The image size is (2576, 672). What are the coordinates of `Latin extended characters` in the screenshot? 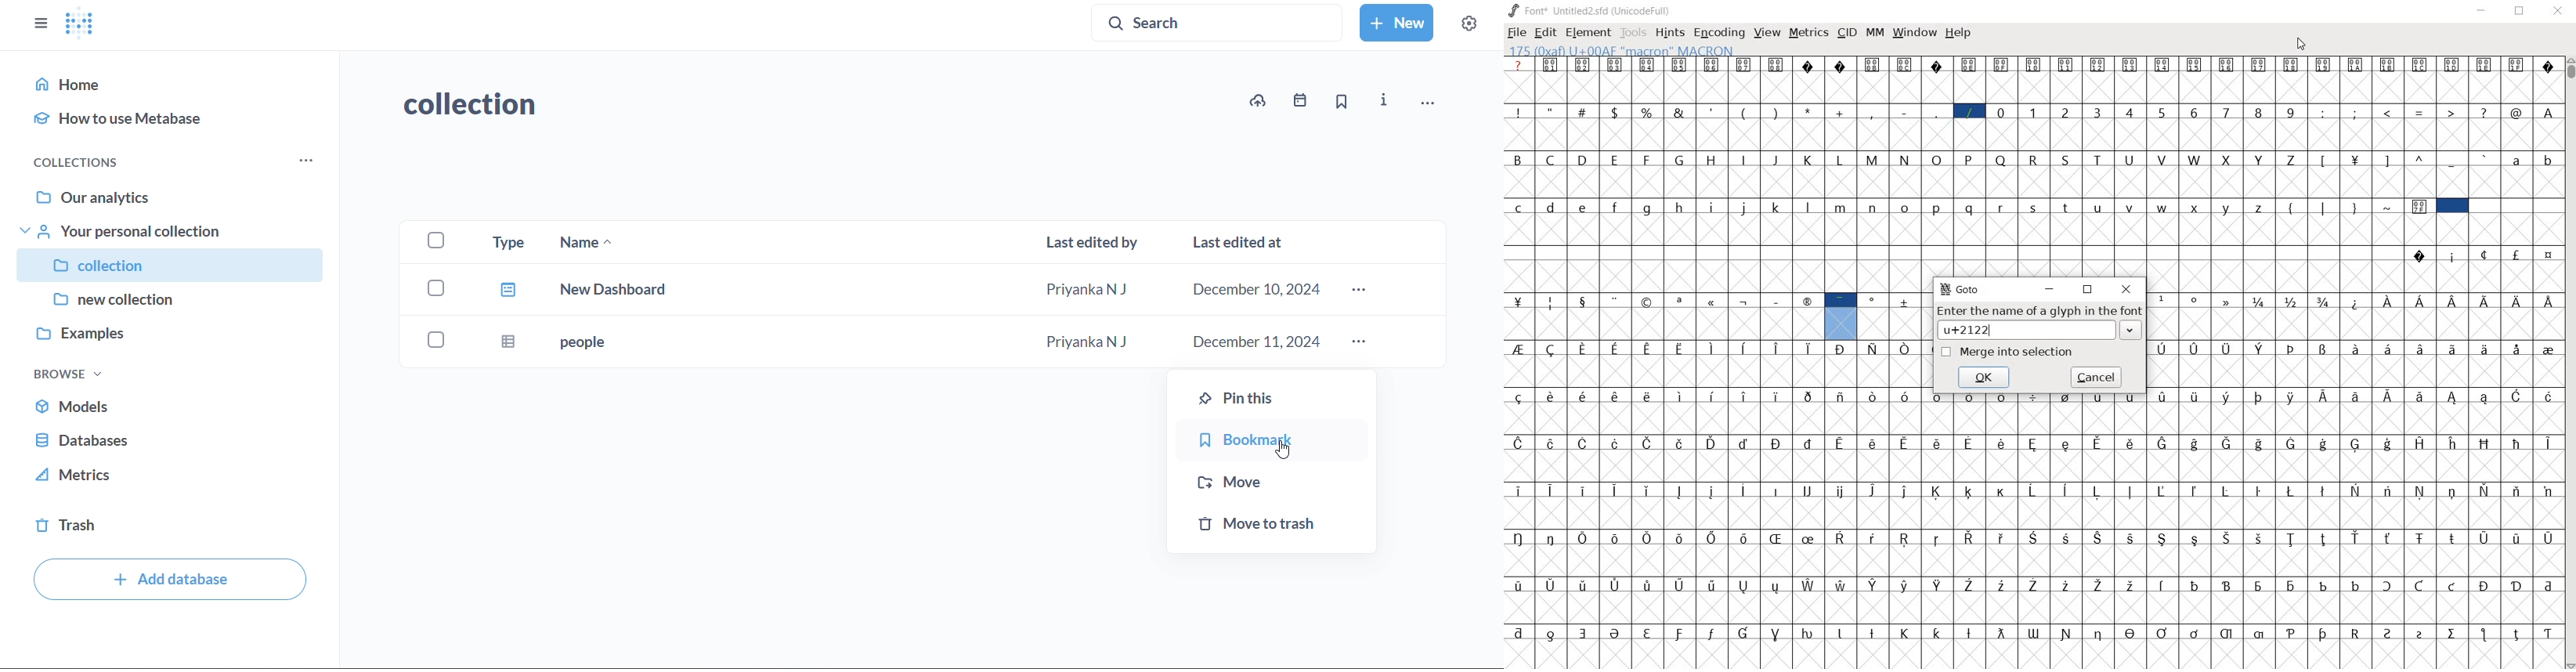 It's located at (2468, 316).